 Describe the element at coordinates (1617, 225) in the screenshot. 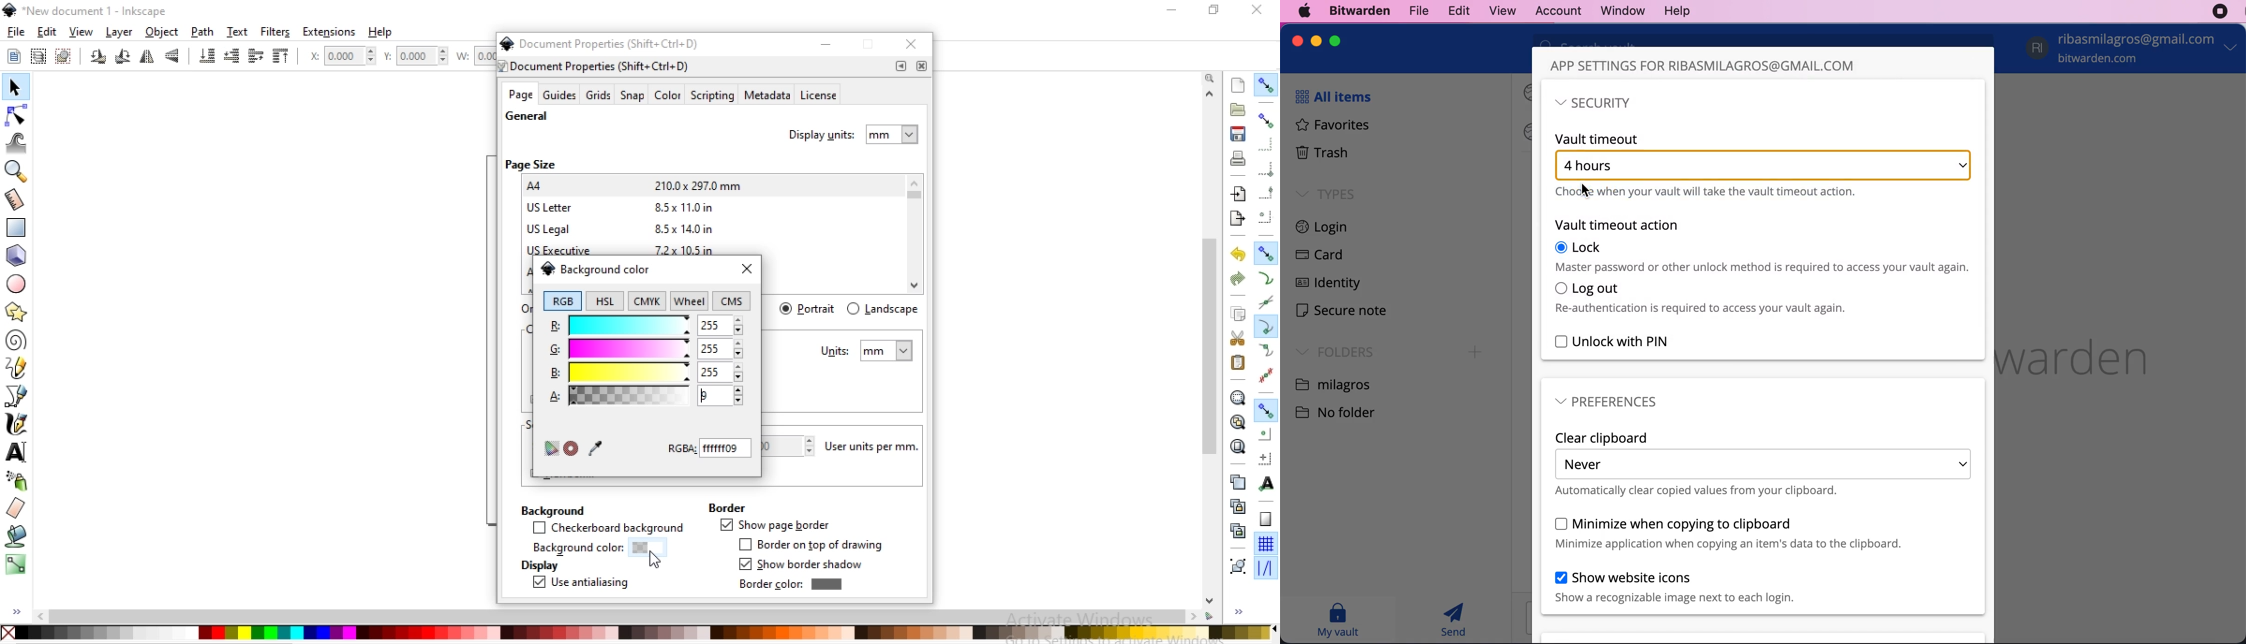

I see `vault timeout action` at that location.